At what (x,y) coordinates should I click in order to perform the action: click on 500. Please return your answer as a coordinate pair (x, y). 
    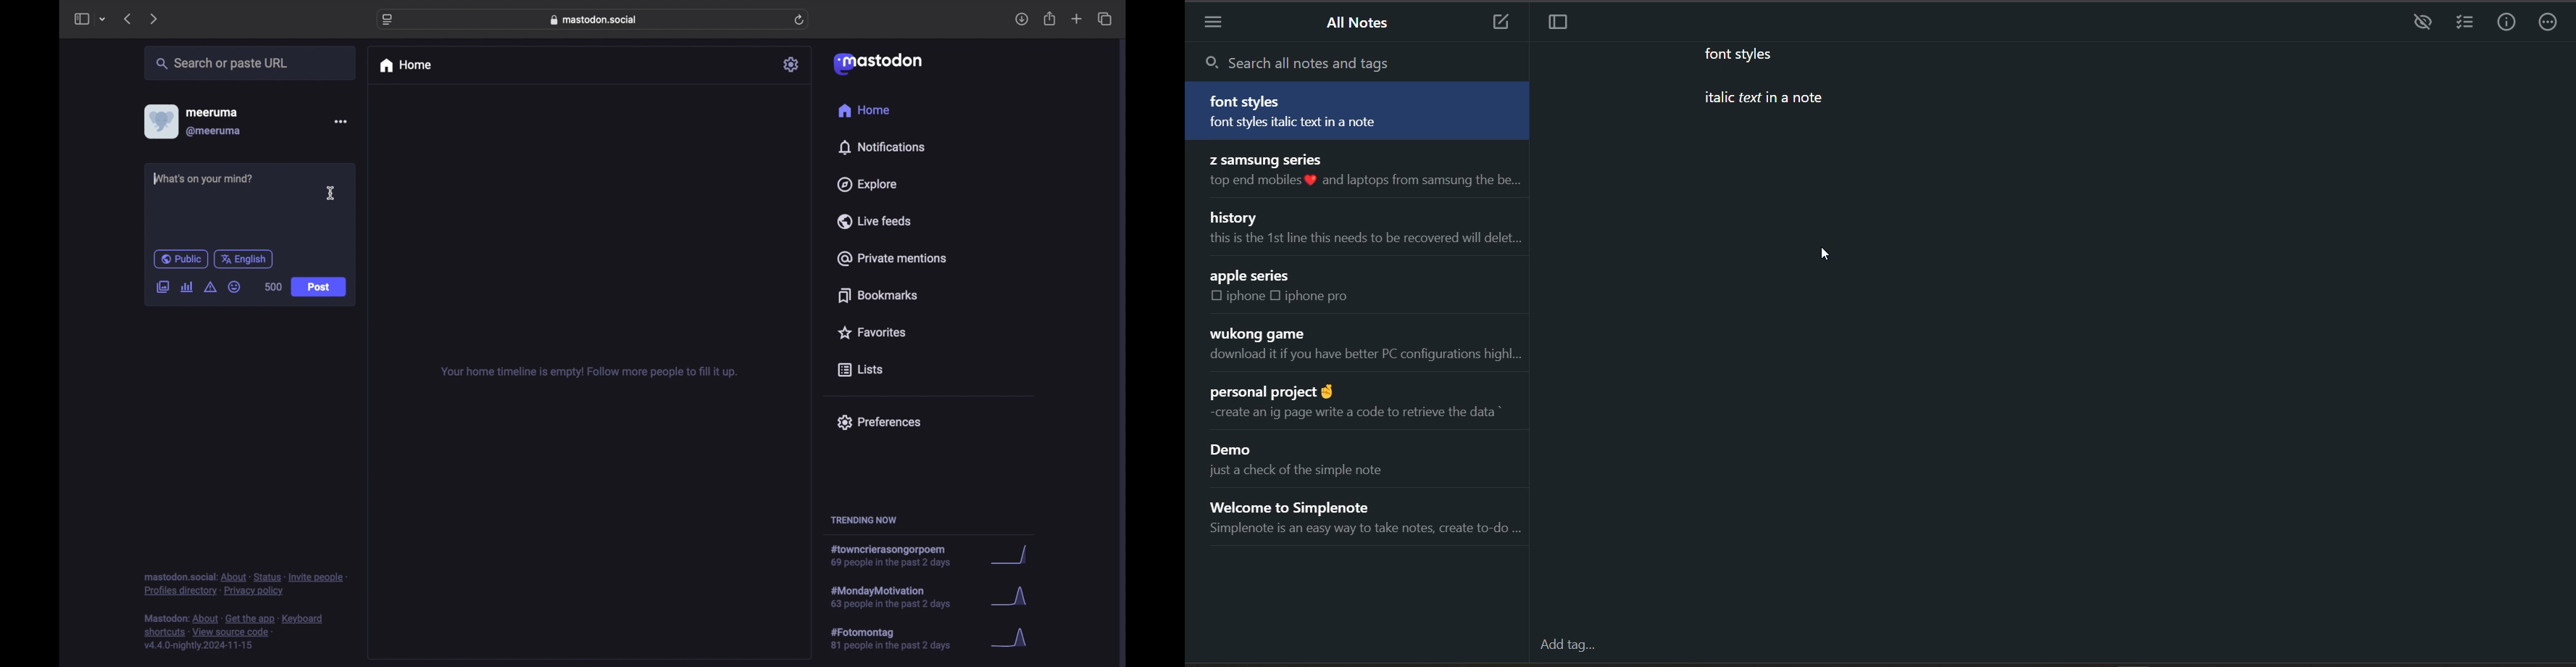
    Looking at the image, I should click on (273, 287).